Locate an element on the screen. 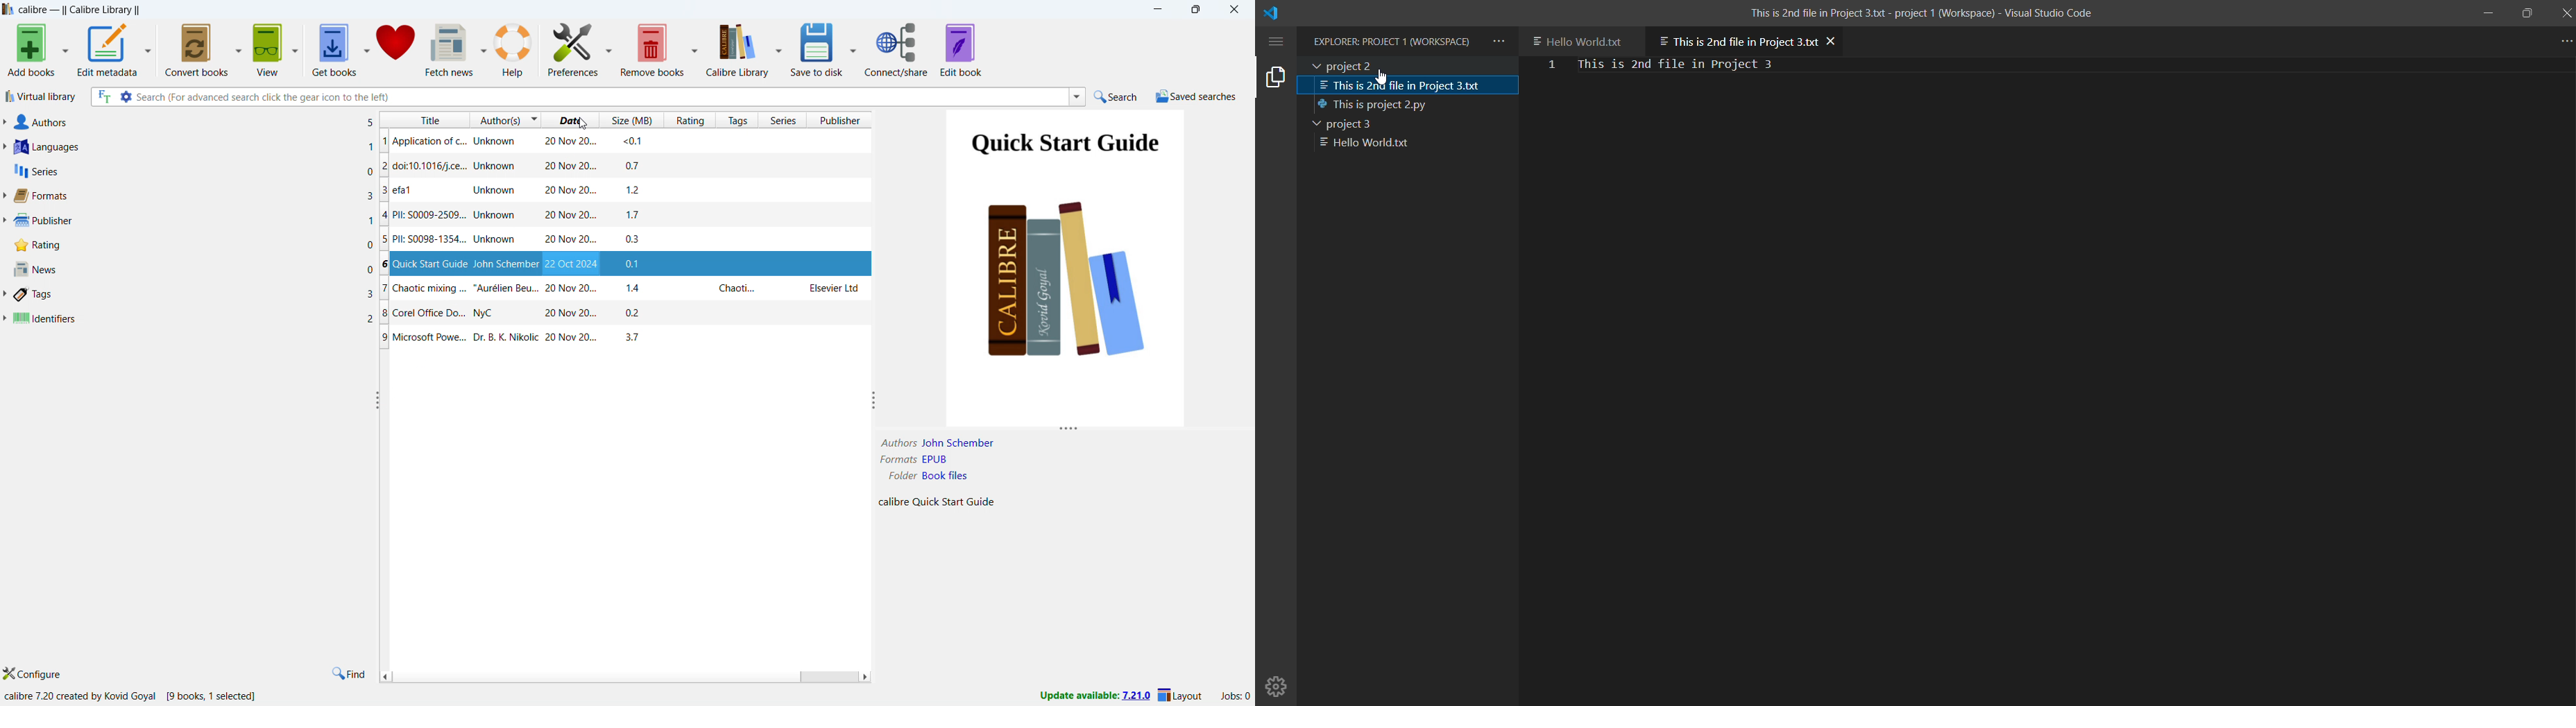 The width and height of the screenshot is (2576, 728). convert books options is located at coordinates (239, 48).